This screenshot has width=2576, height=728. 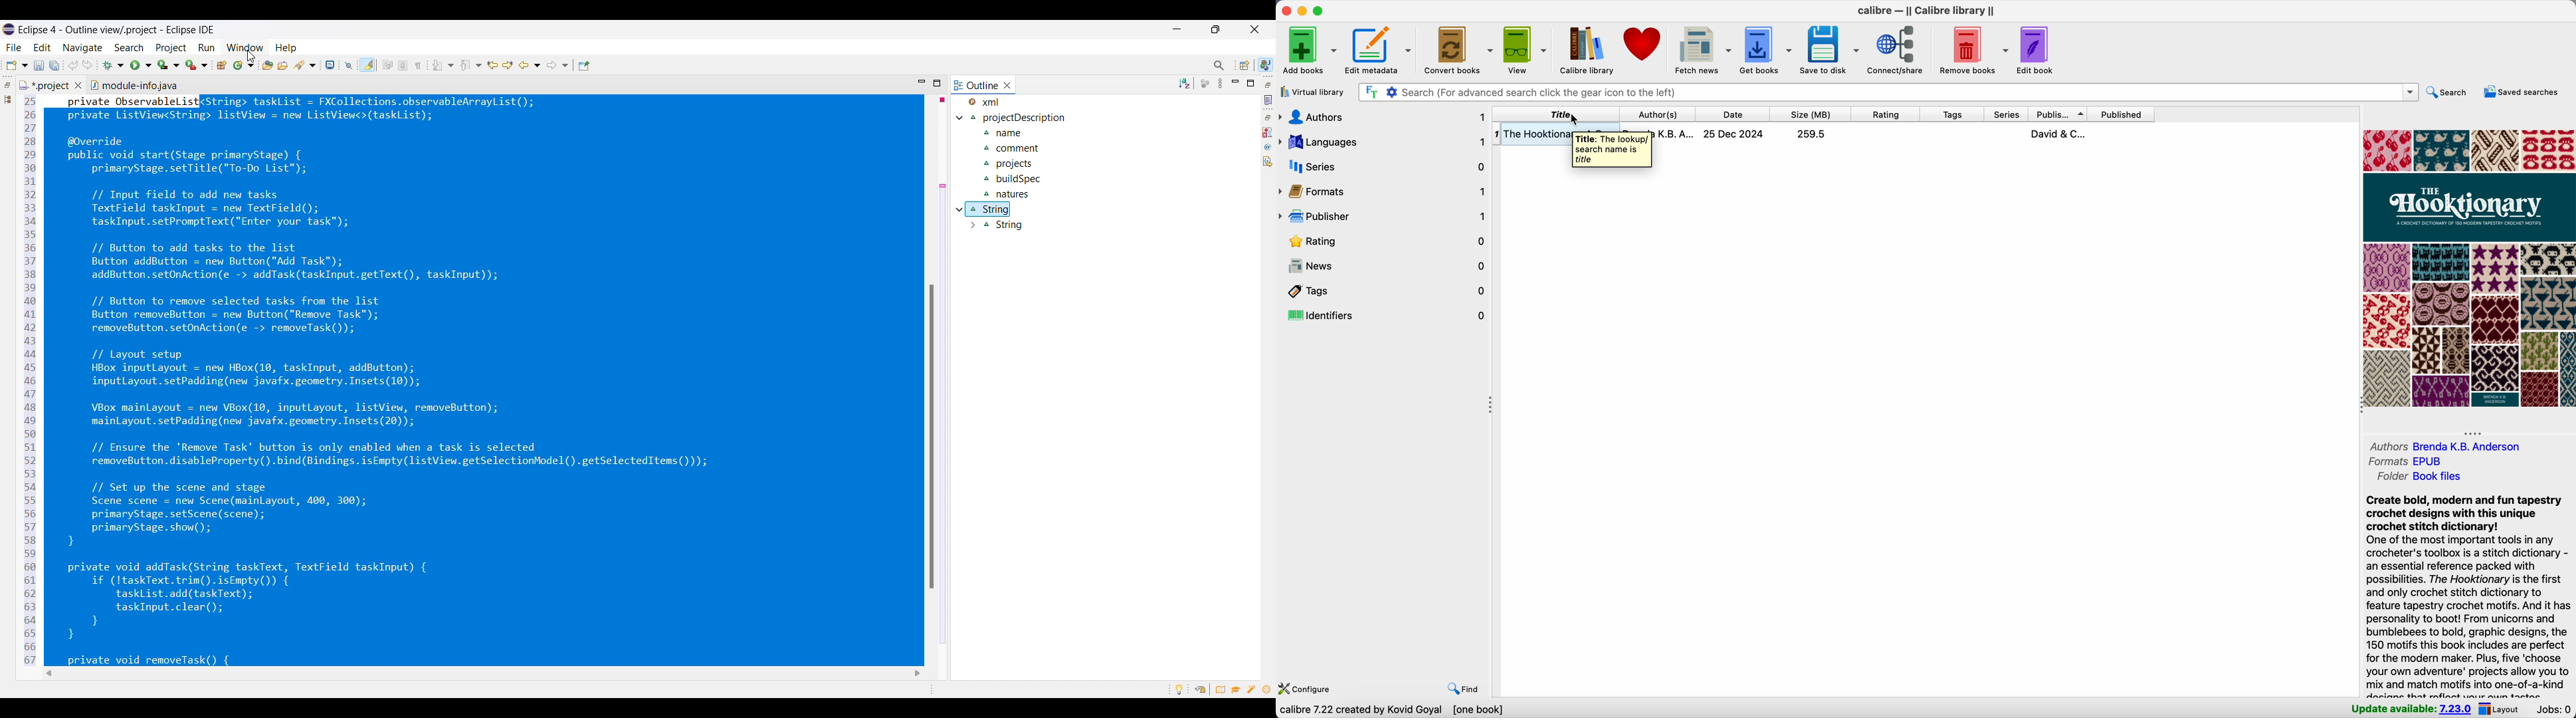 What do you see at coordinates (482, 674) in the screenshot?
I see `Horizontal slide bar` at bounding box center [482, 674].